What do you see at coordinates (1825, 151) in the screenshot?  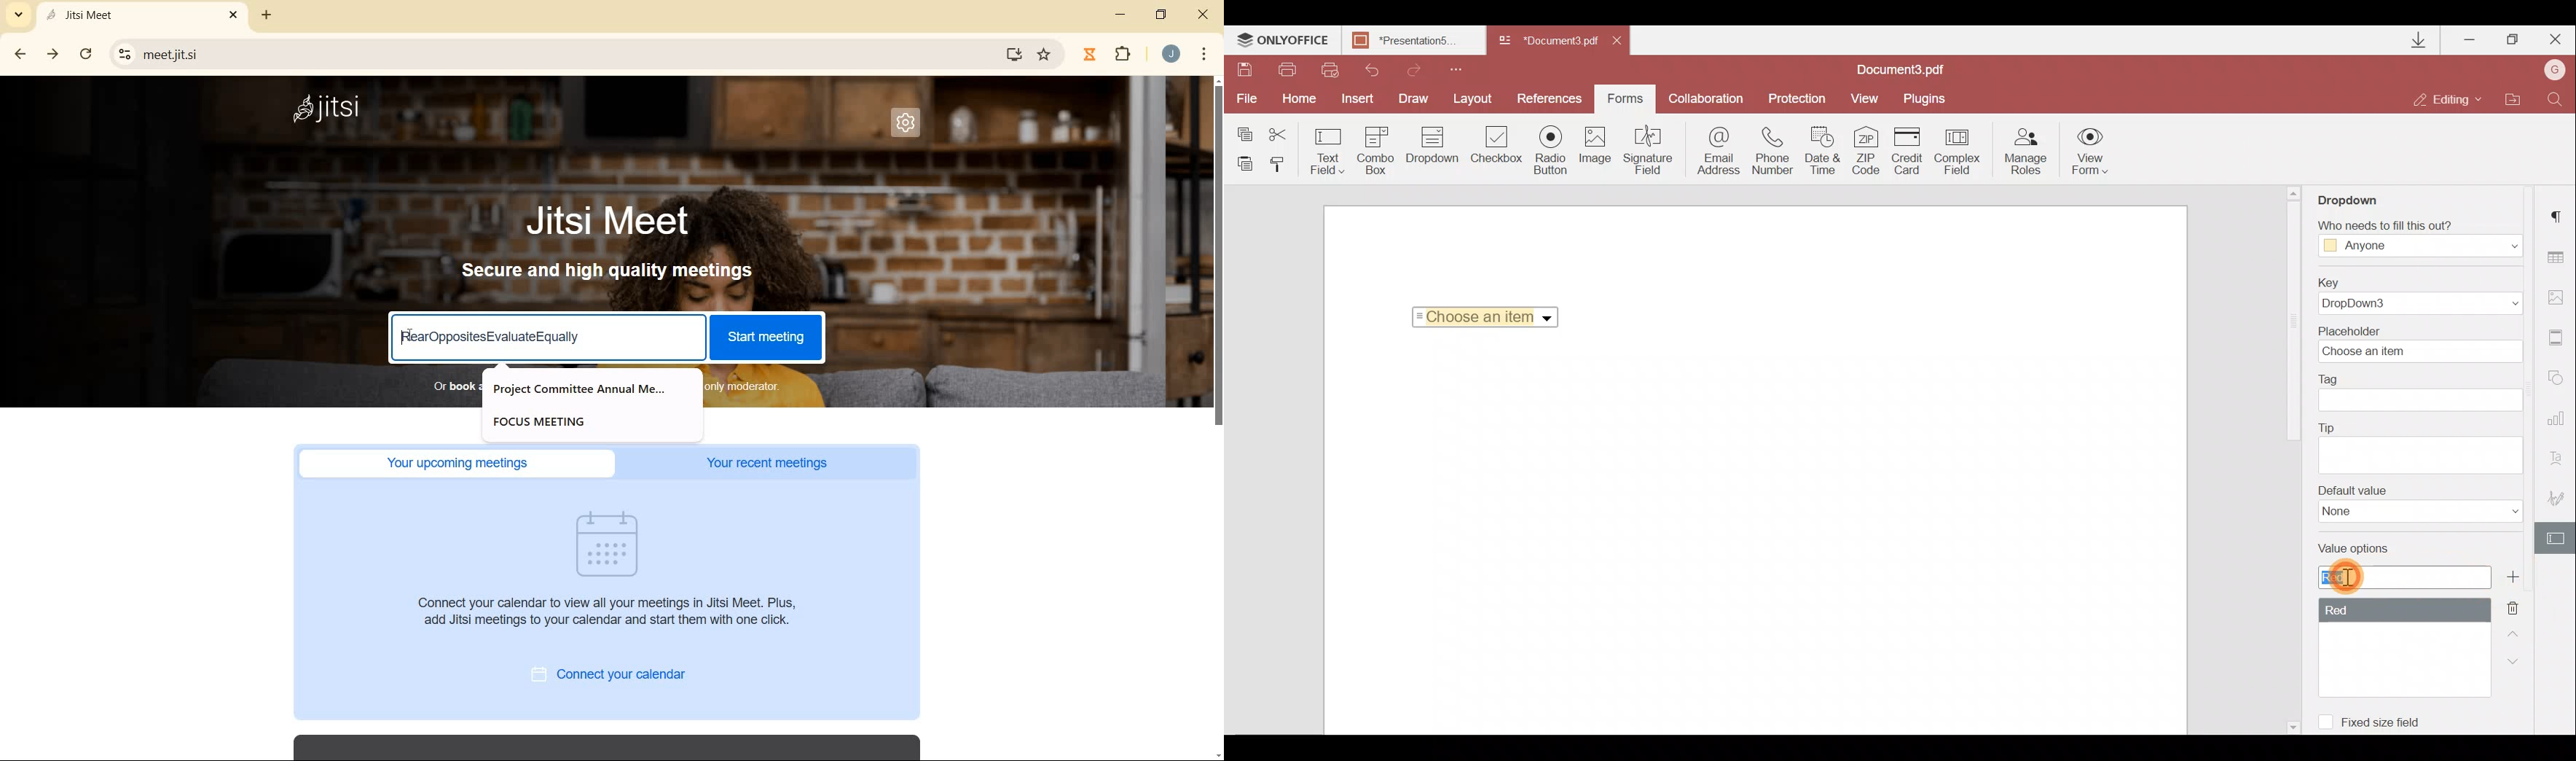 I see `Date & time` at bounding box center [1825, 151].